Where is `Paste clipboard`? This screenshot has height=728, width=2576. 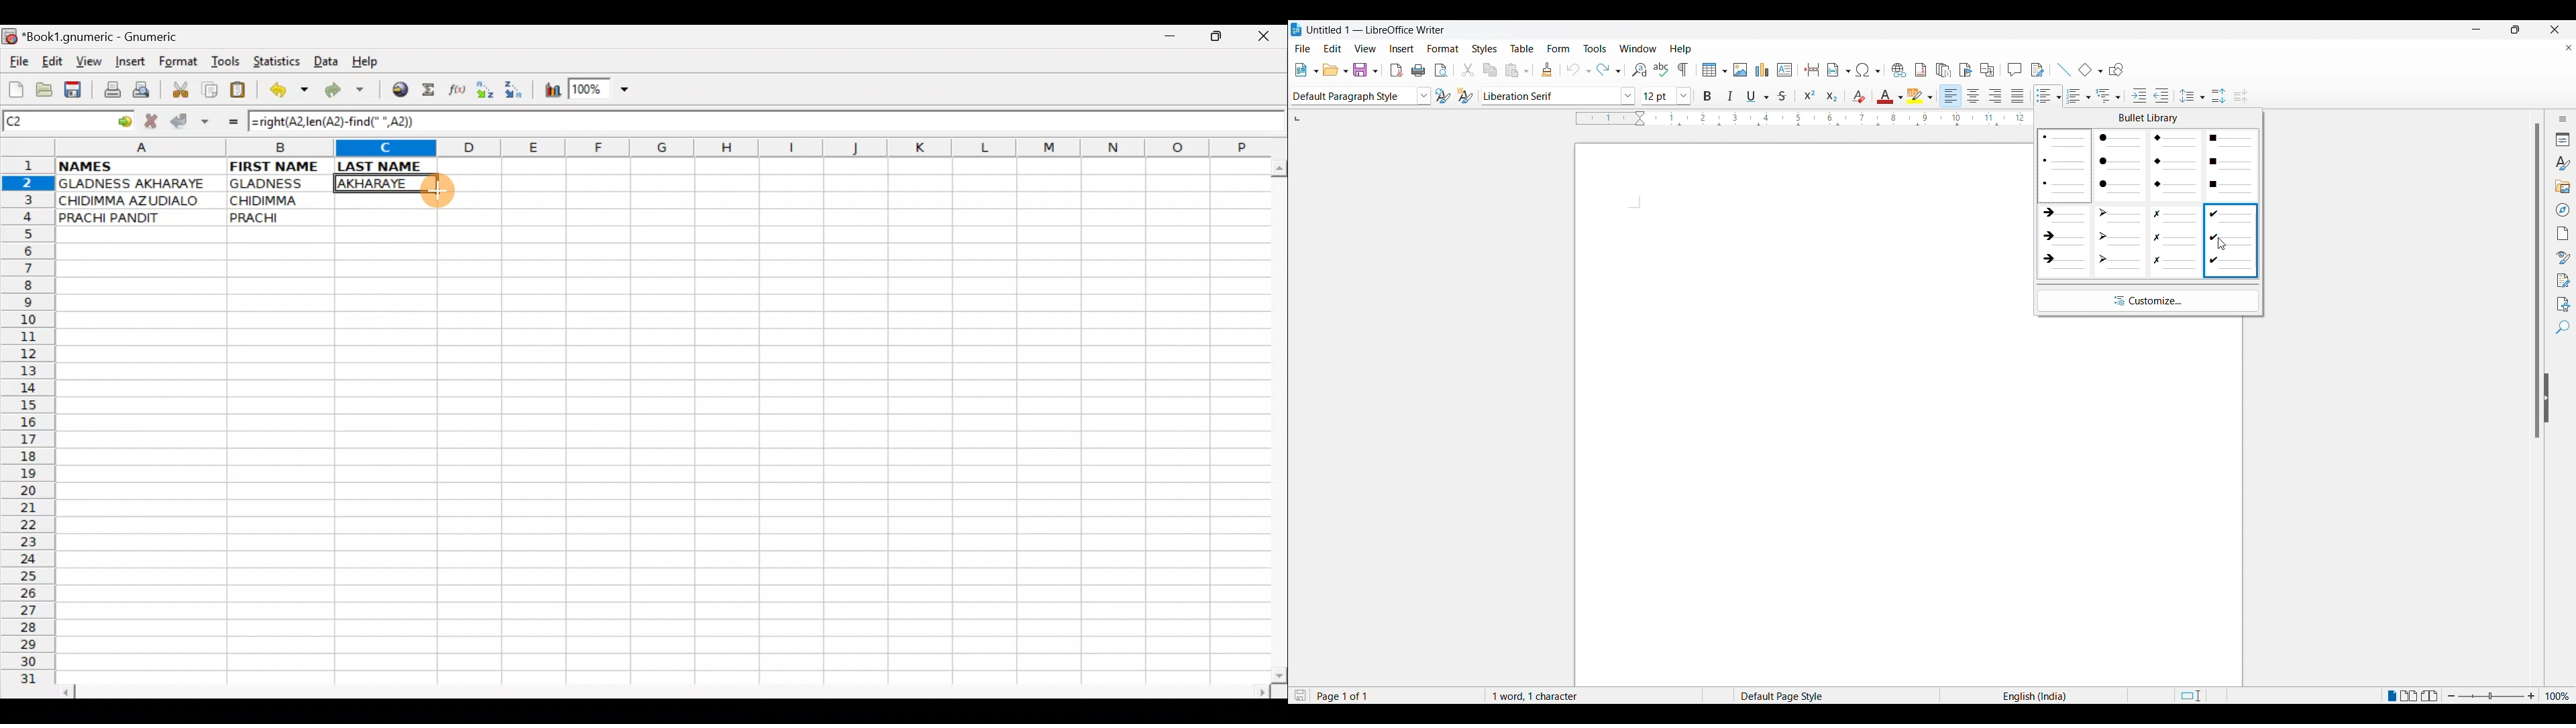 Paste clipboard is located at coordinates (242, 92).